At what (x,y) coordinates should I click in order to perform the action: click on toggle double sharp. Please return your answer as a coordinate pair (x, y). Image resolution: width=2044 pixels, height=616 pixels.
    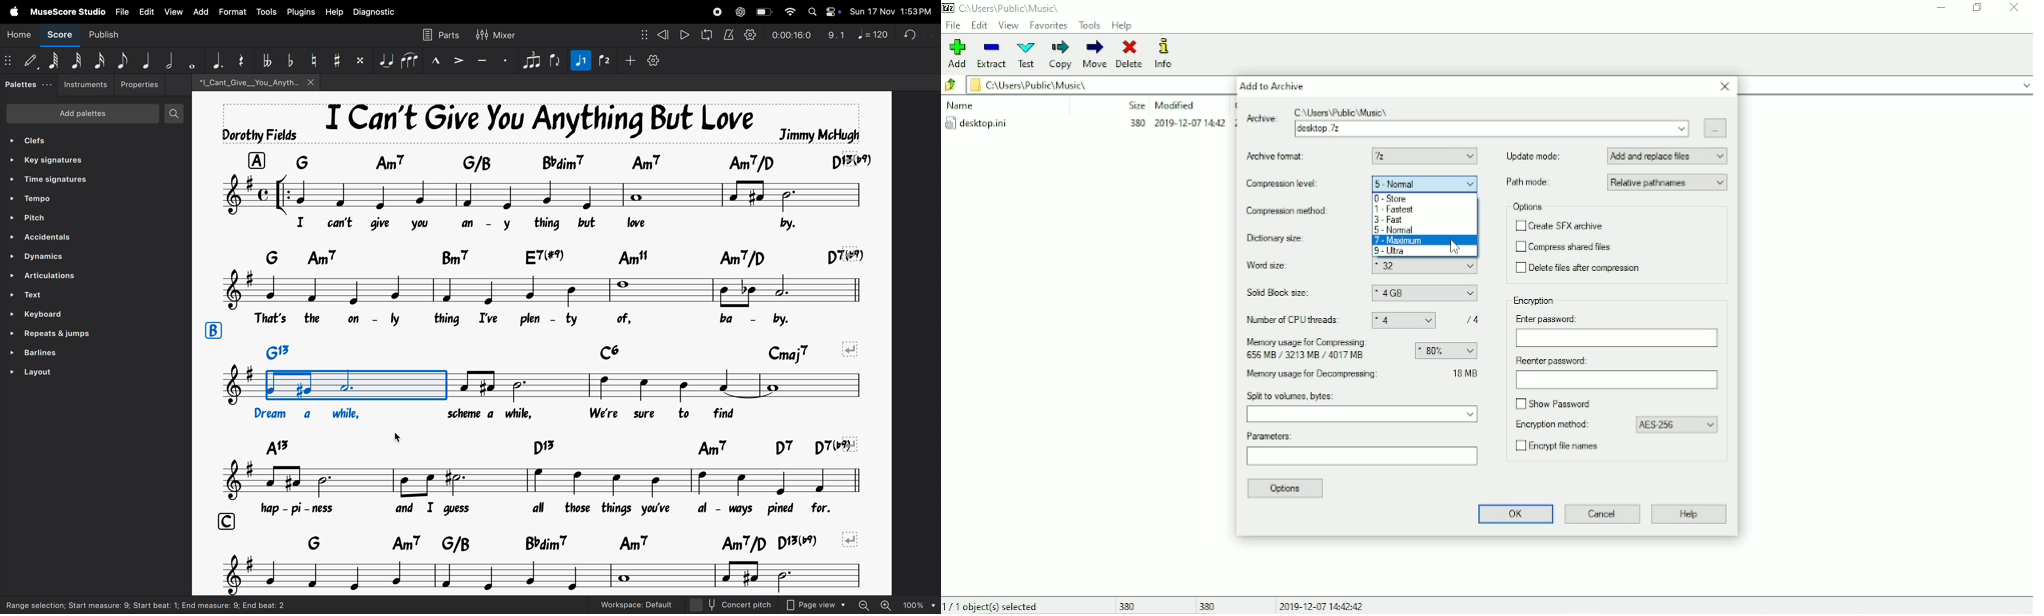
    Looking at the image, I should click on (360, 60).